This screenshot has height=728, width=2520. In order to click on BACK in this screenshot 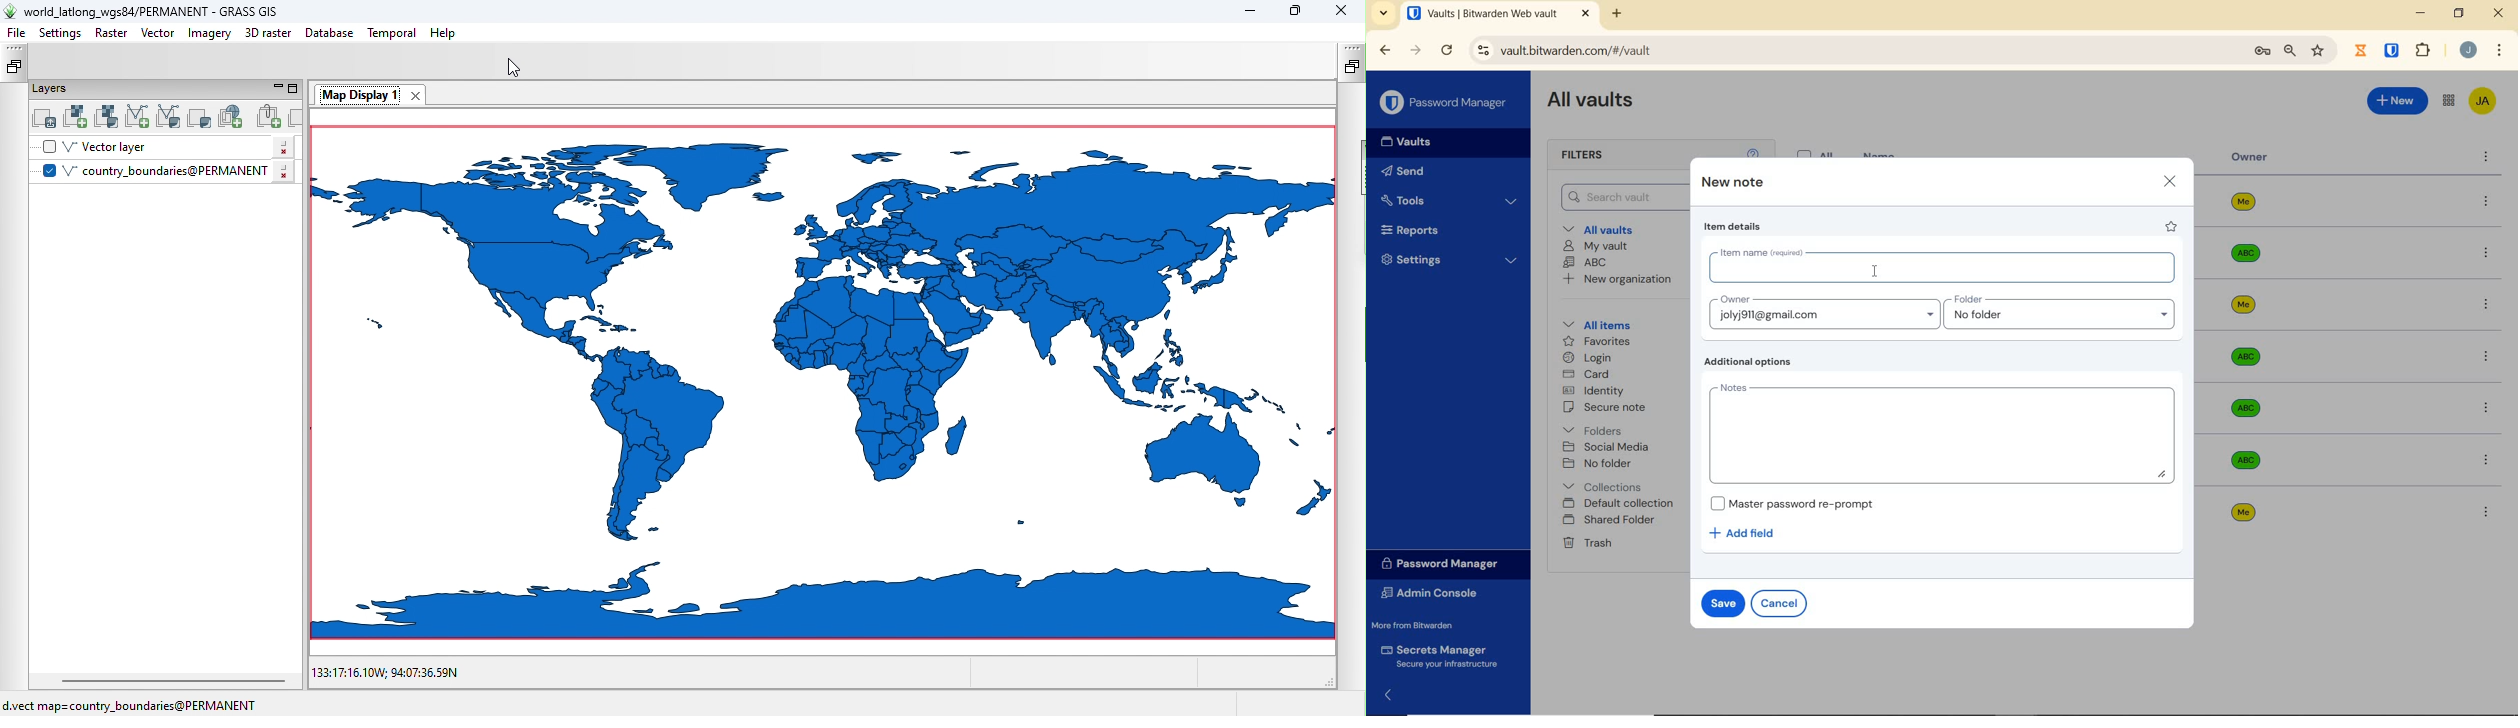, I will do `click(1385, 49)`.